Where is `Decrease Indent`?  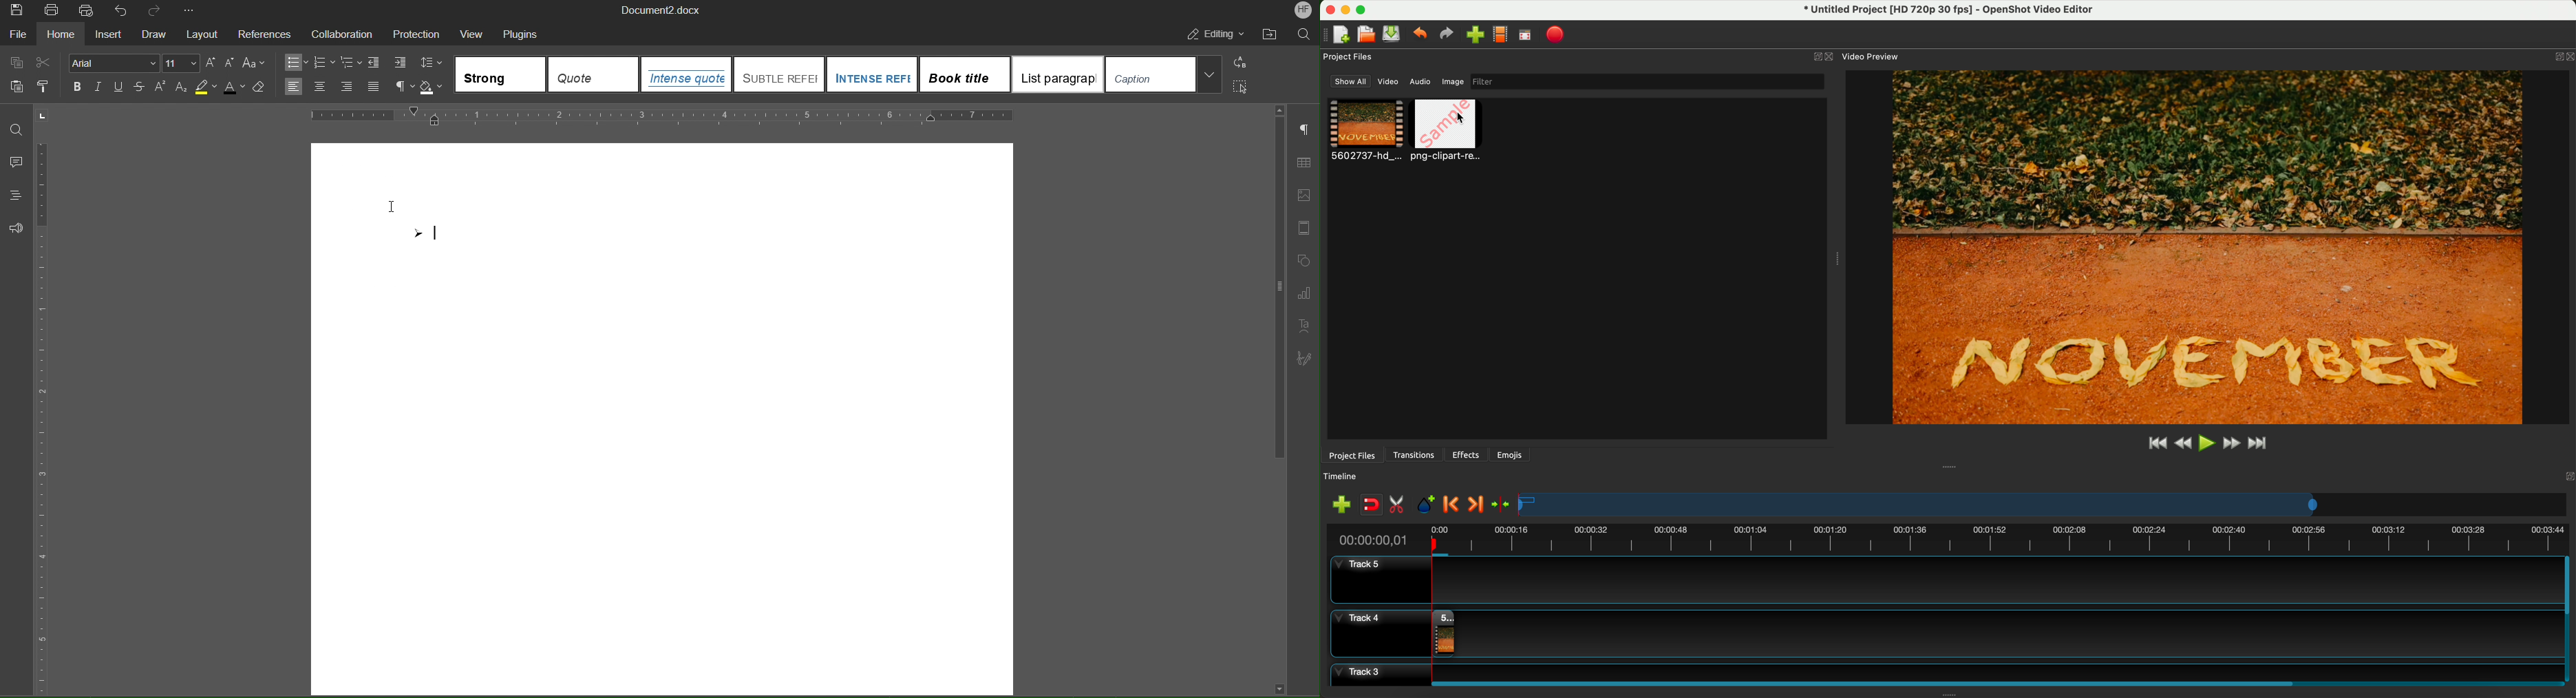 Decrease Indent is located at coordinates (376, 61).